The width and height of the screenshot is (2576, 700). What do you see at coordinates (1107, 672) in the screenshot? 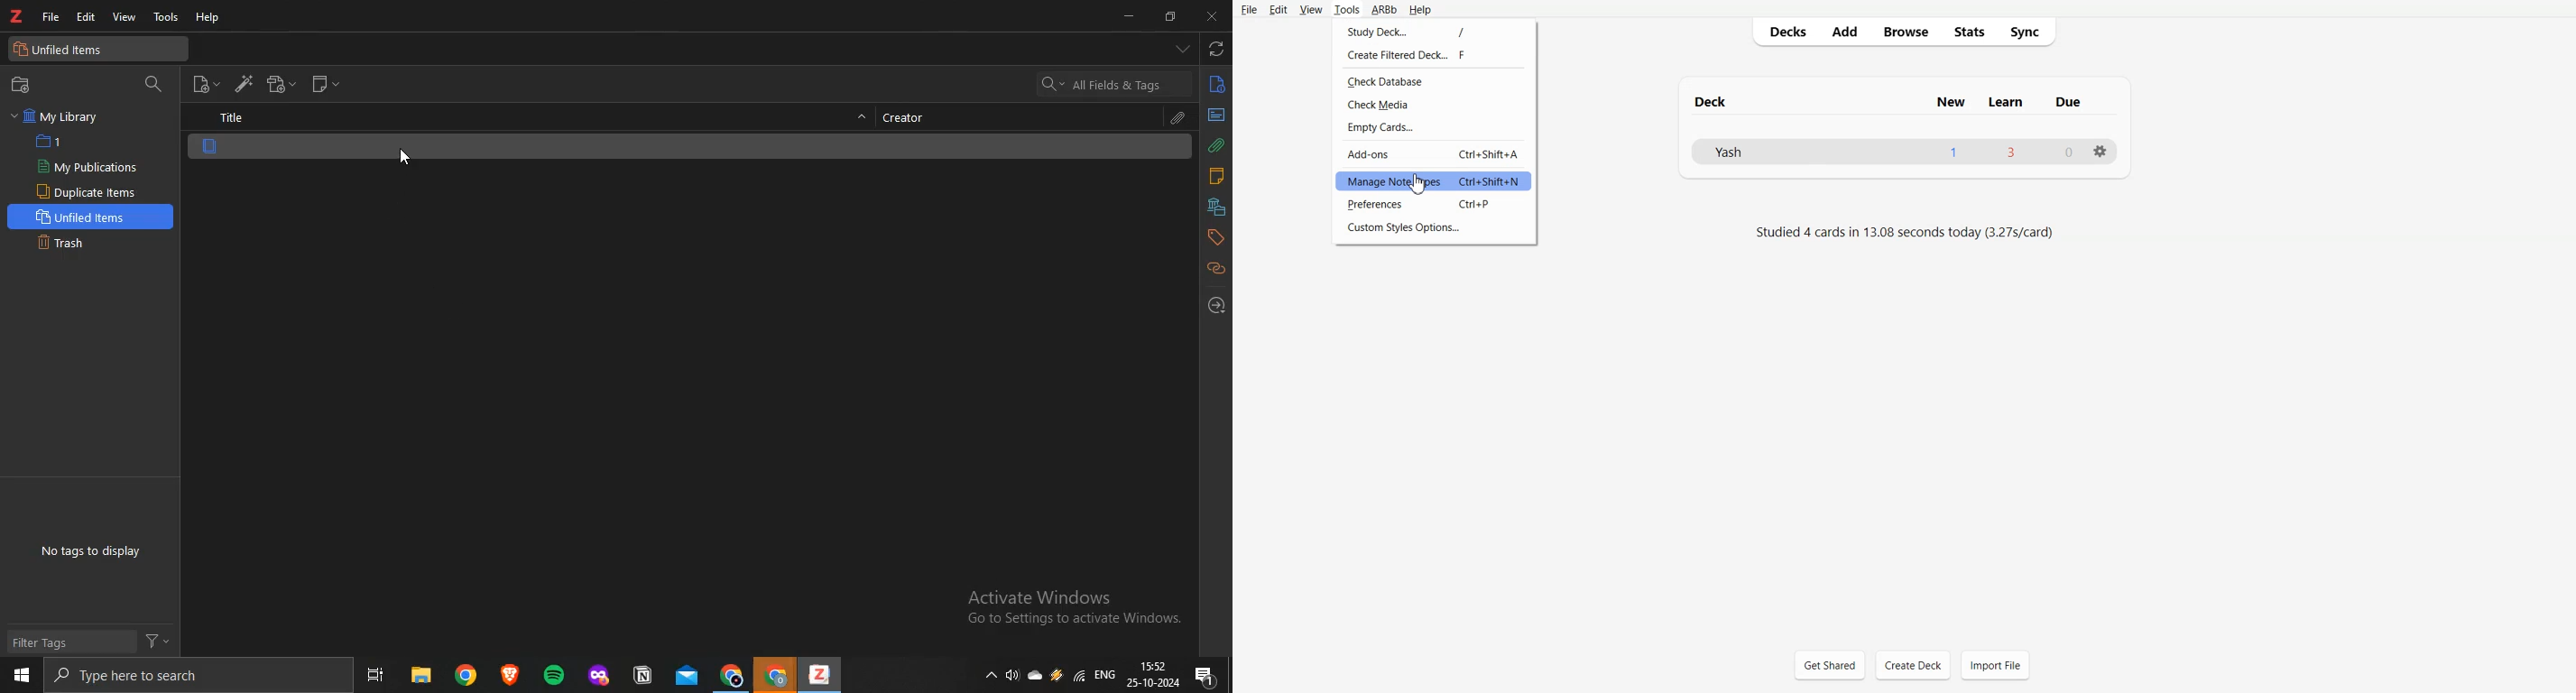
I see `eng` at bounding box center [1107, 672].